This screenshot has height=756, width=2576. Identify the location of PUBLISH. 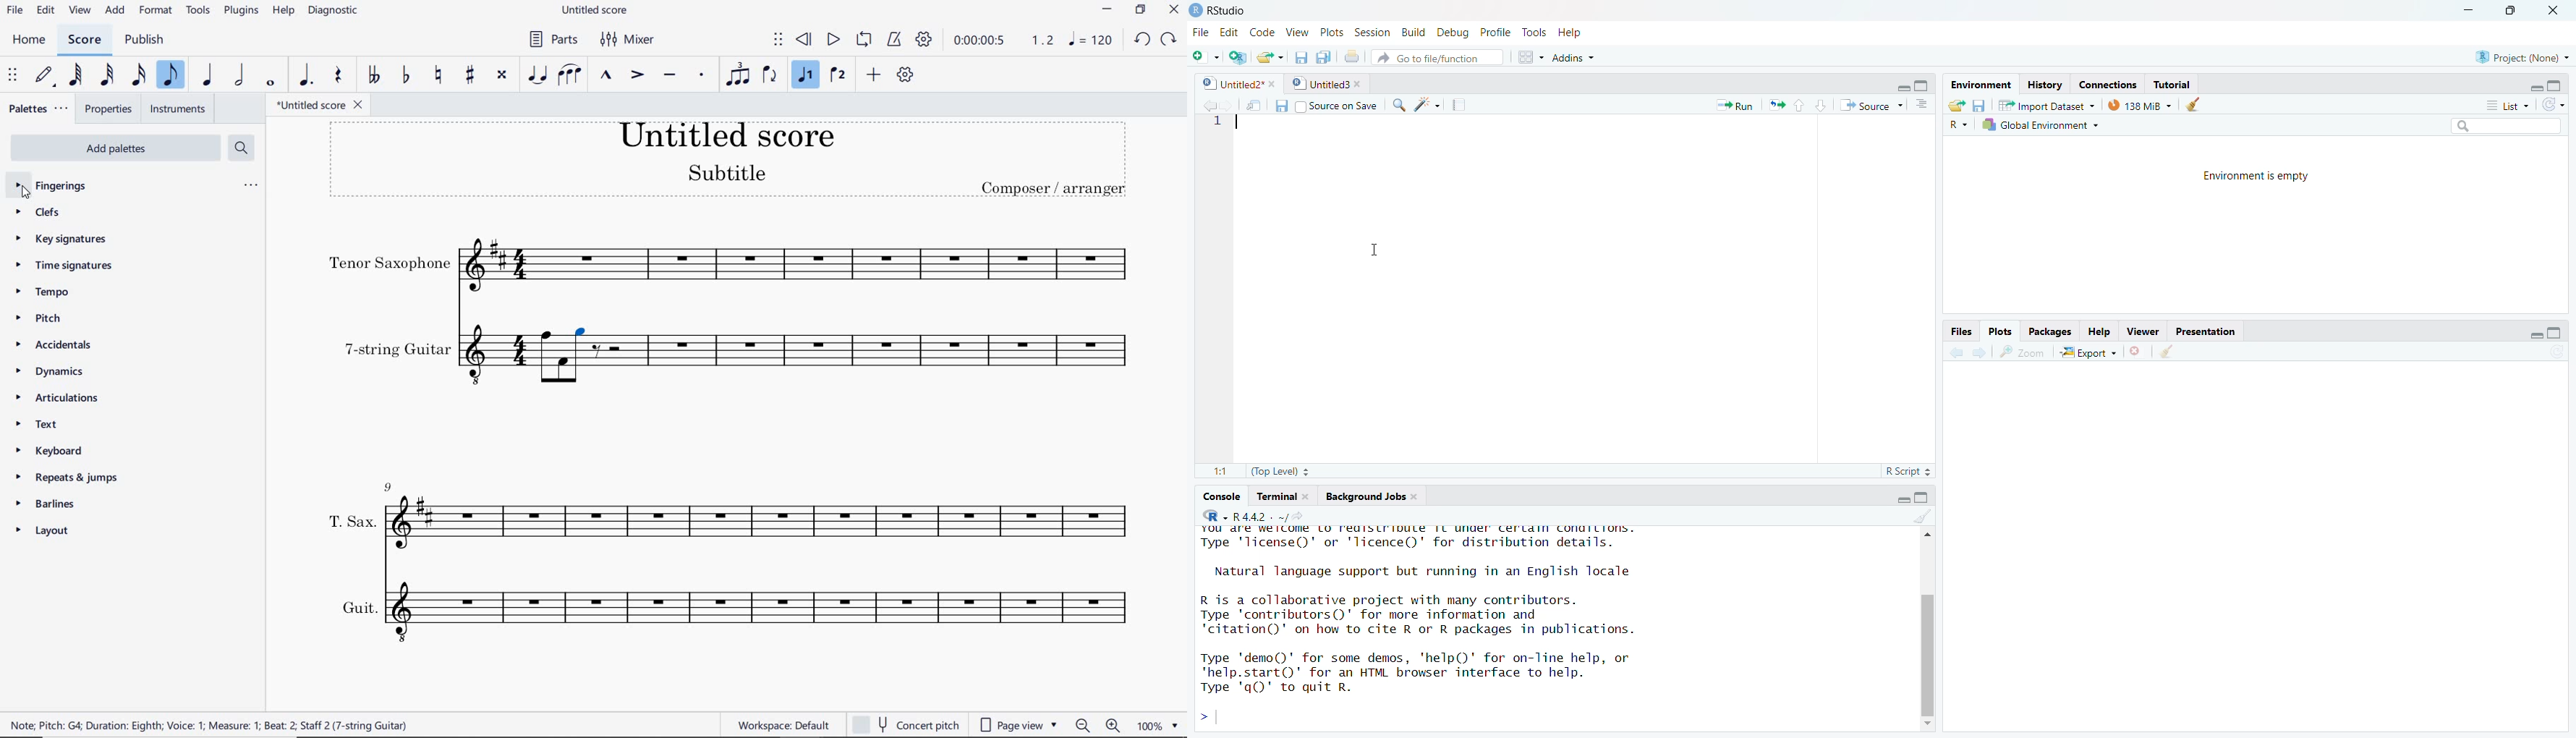
(148, 40).